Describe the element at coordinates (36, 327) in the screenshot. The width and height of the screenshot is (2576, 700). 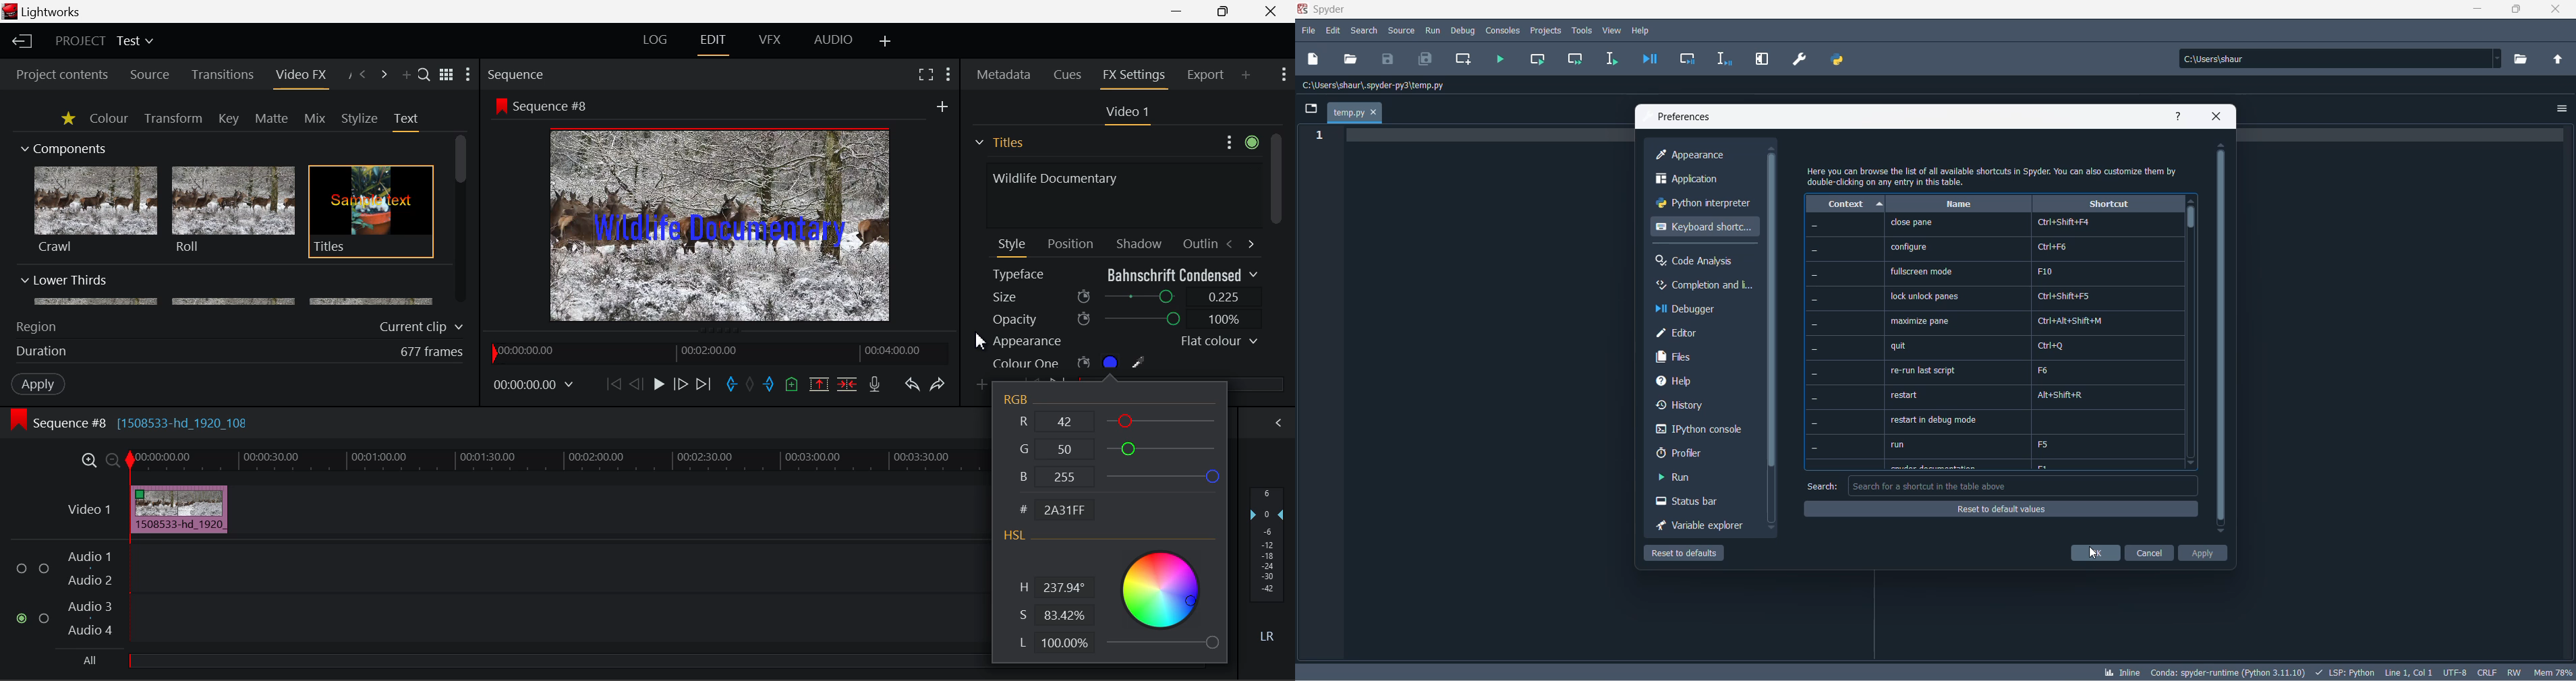
I see `Region` at that location.